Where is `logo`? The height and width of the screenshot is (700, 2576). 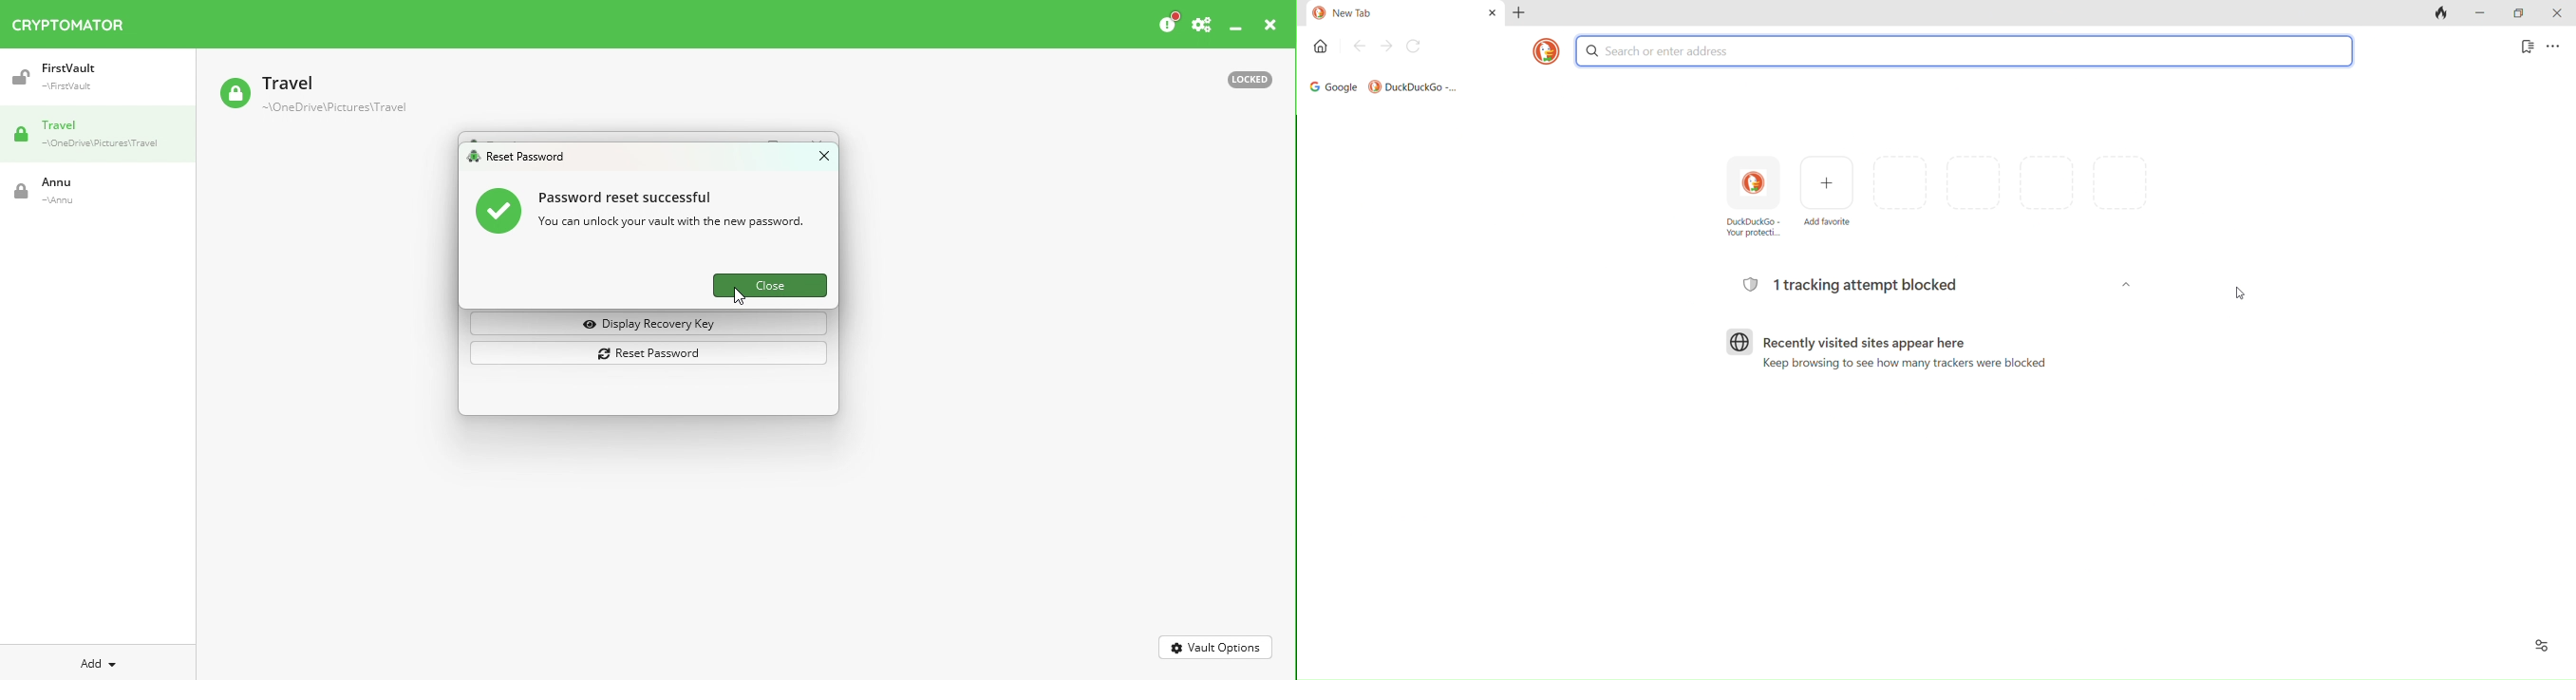 logo is located at coordinates (1541, 55).